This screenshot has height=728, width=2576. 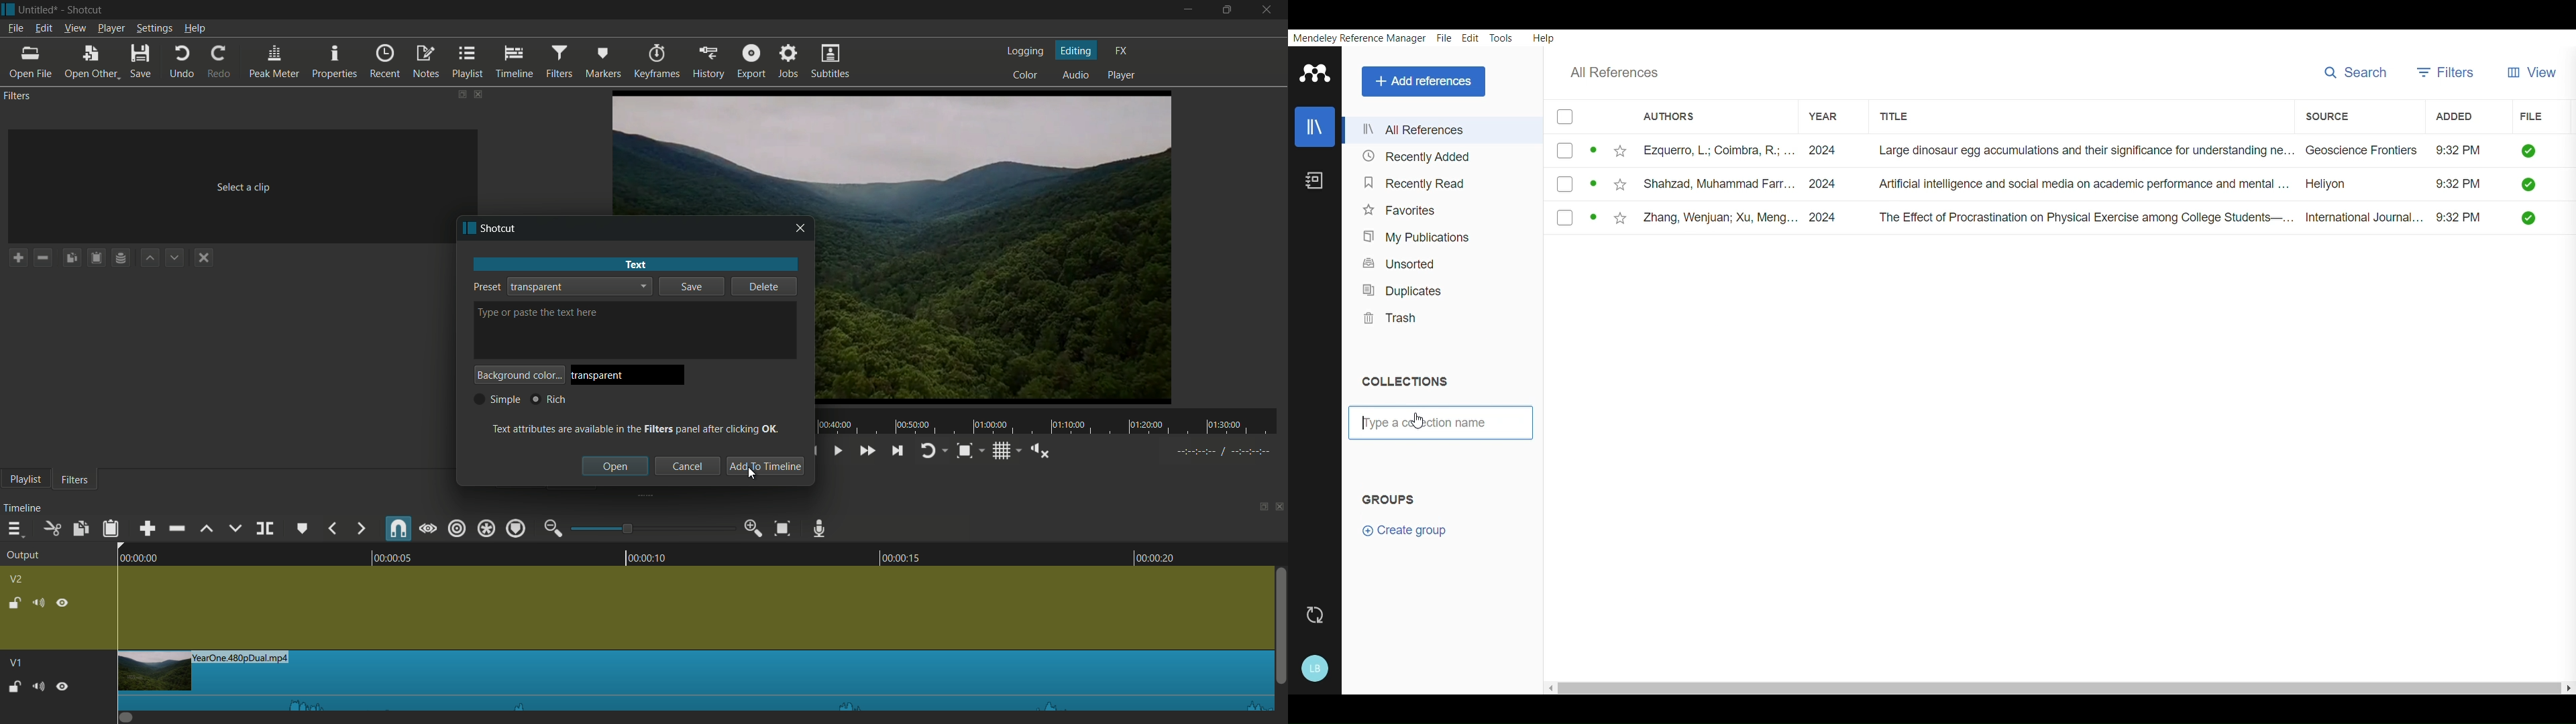 What do you see at coordinates (801, 229) in the screenshot?
I see `close window` at bounding box center [801, 229].